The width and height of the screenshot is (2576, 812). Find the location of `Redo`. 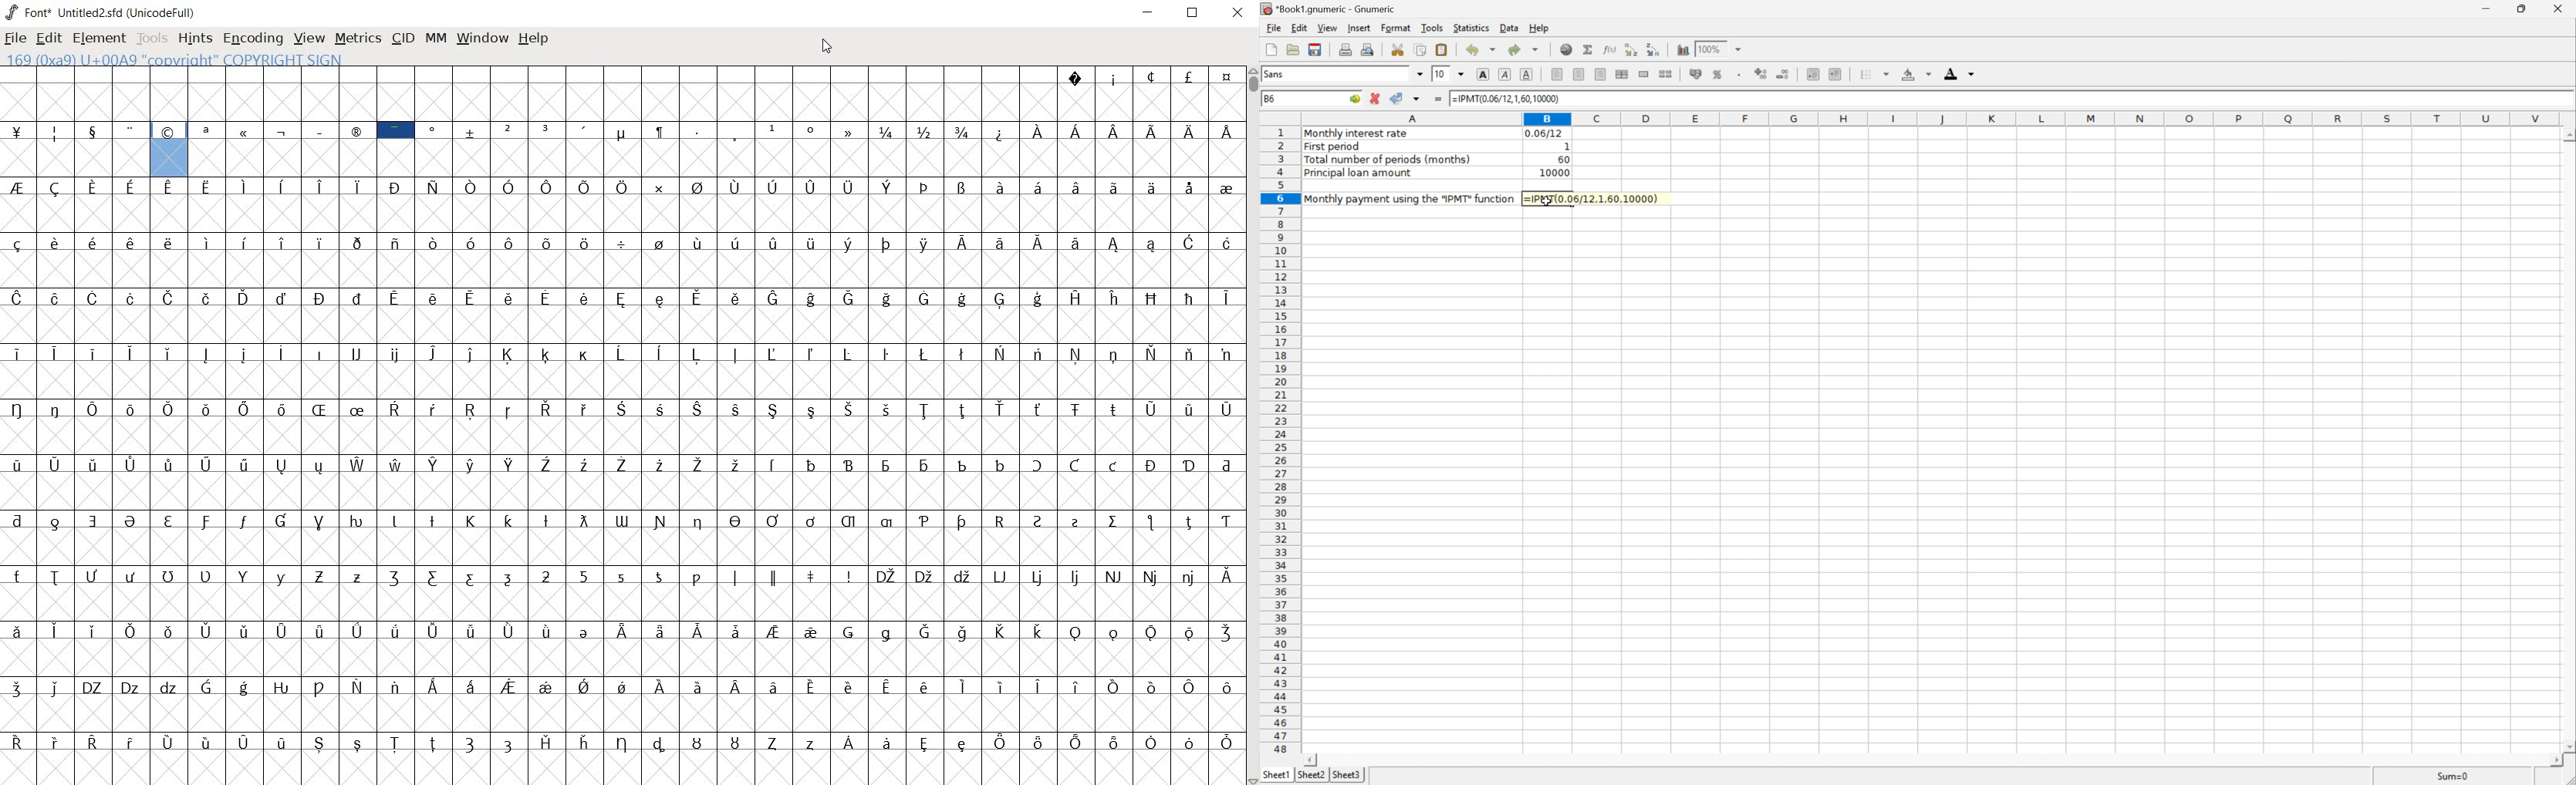

Redo is located at coordinates (1524, 48).